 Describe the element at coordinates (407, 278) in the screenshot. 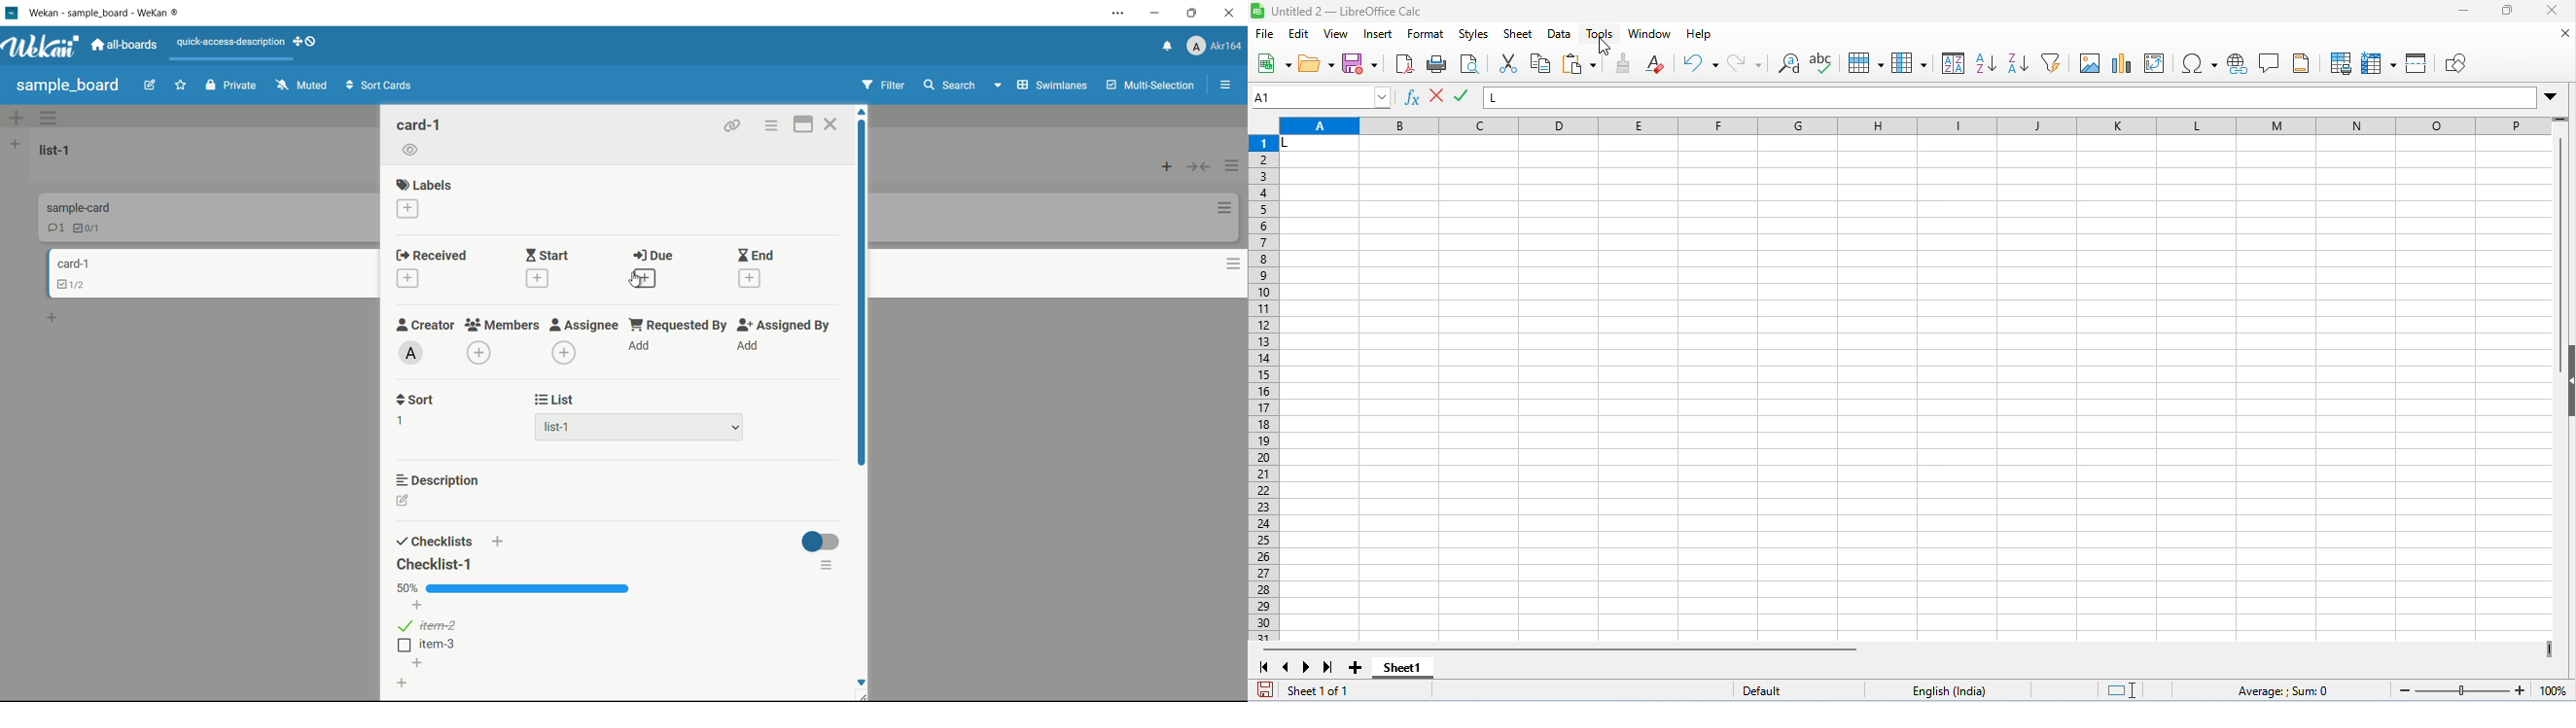

I see `add date` at that location.